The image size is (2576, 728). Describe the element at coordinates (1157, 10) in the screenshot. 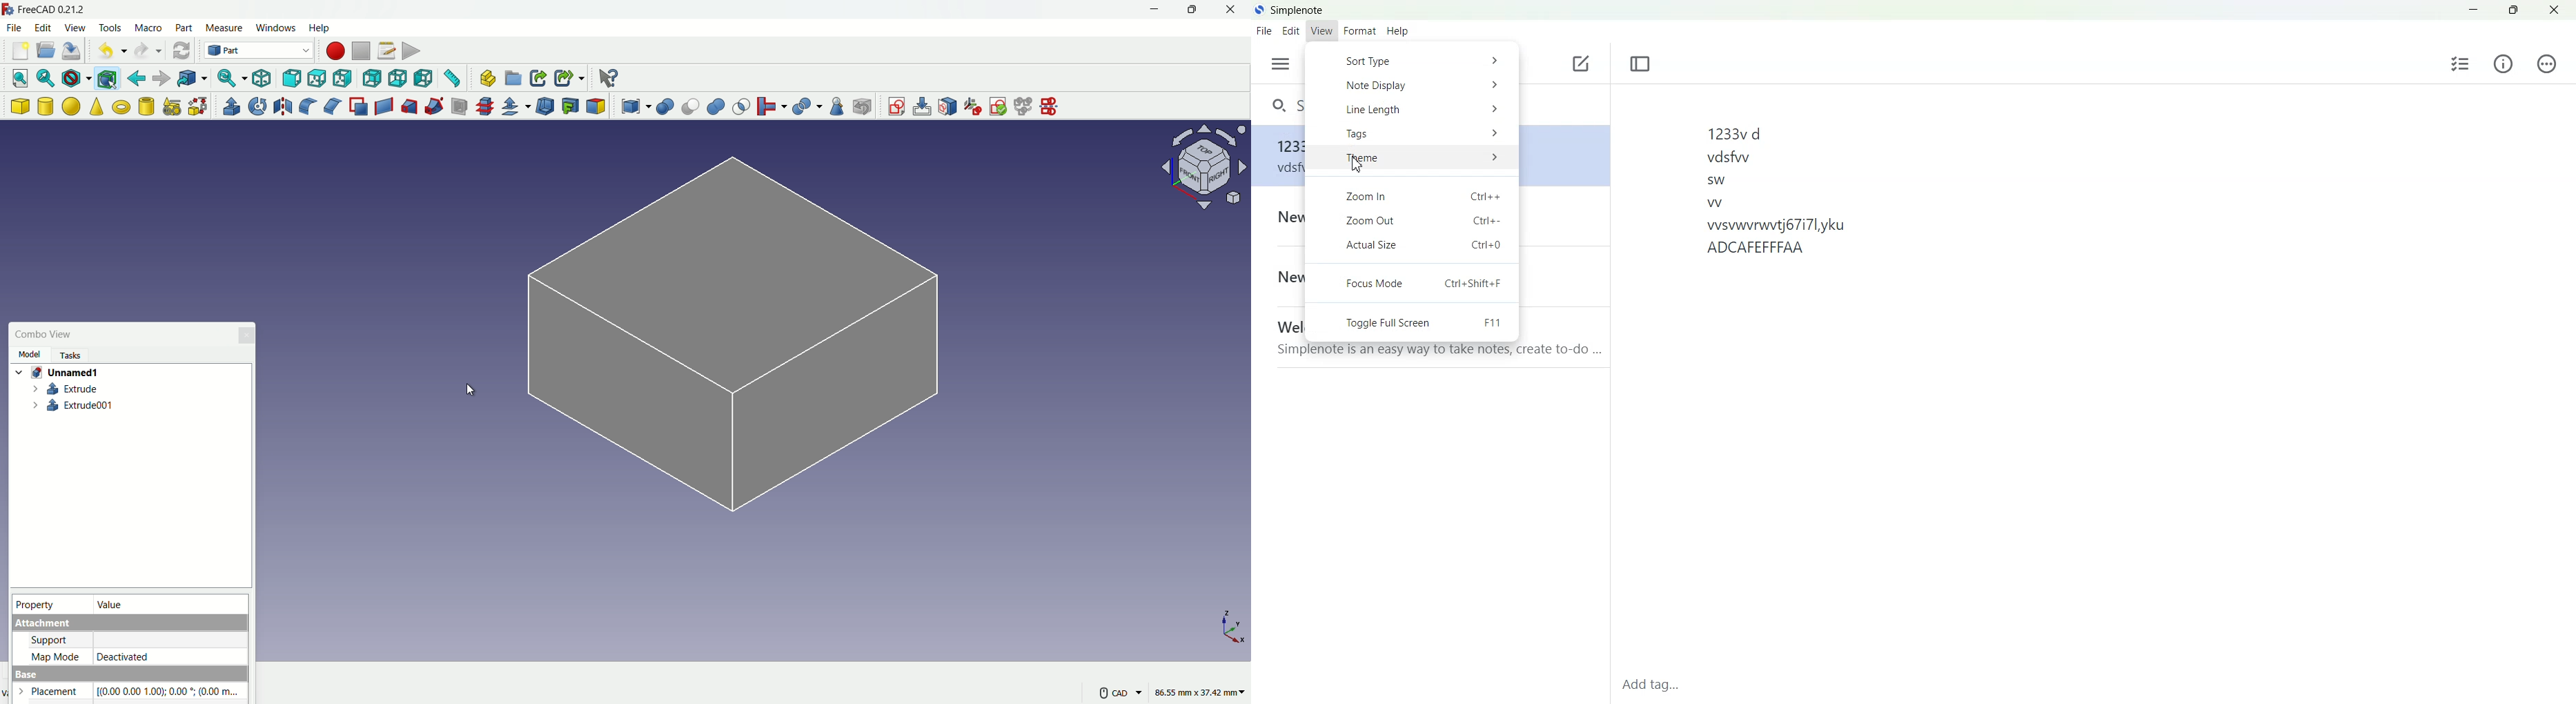

I see `minimize` at that location.